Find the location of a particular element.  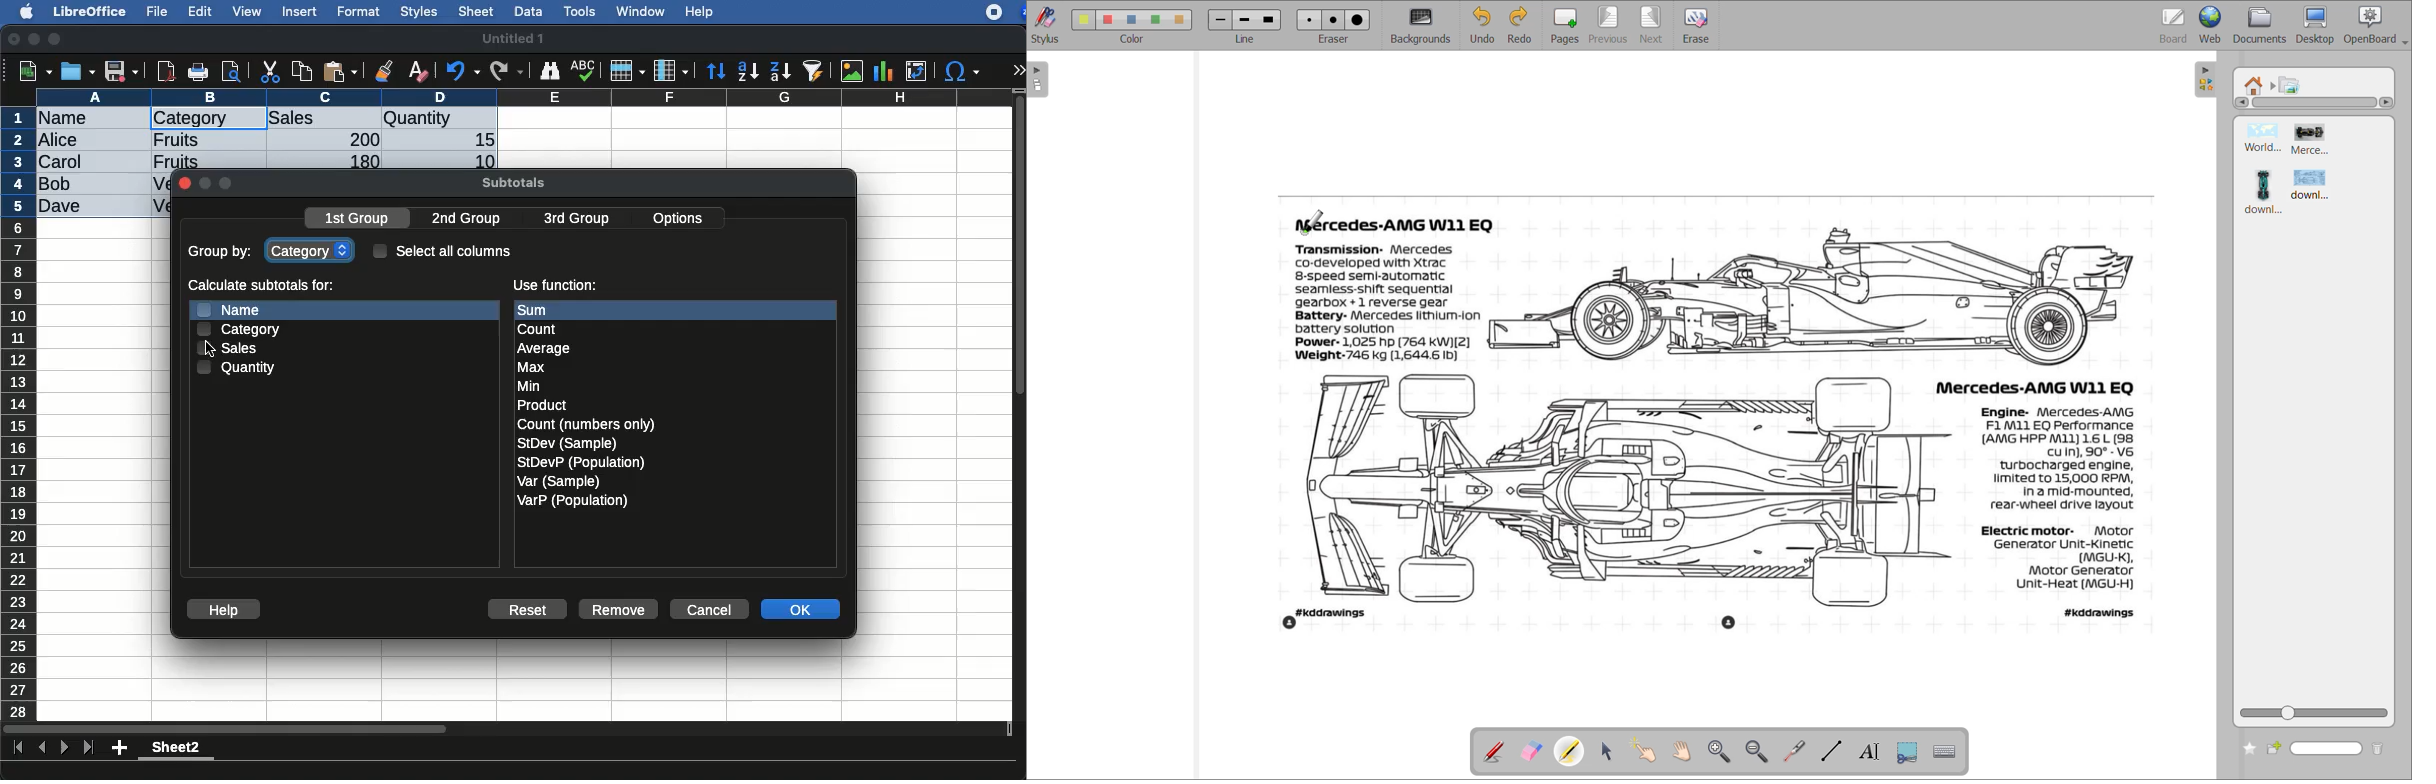

print is located at coordinates (198, 72).